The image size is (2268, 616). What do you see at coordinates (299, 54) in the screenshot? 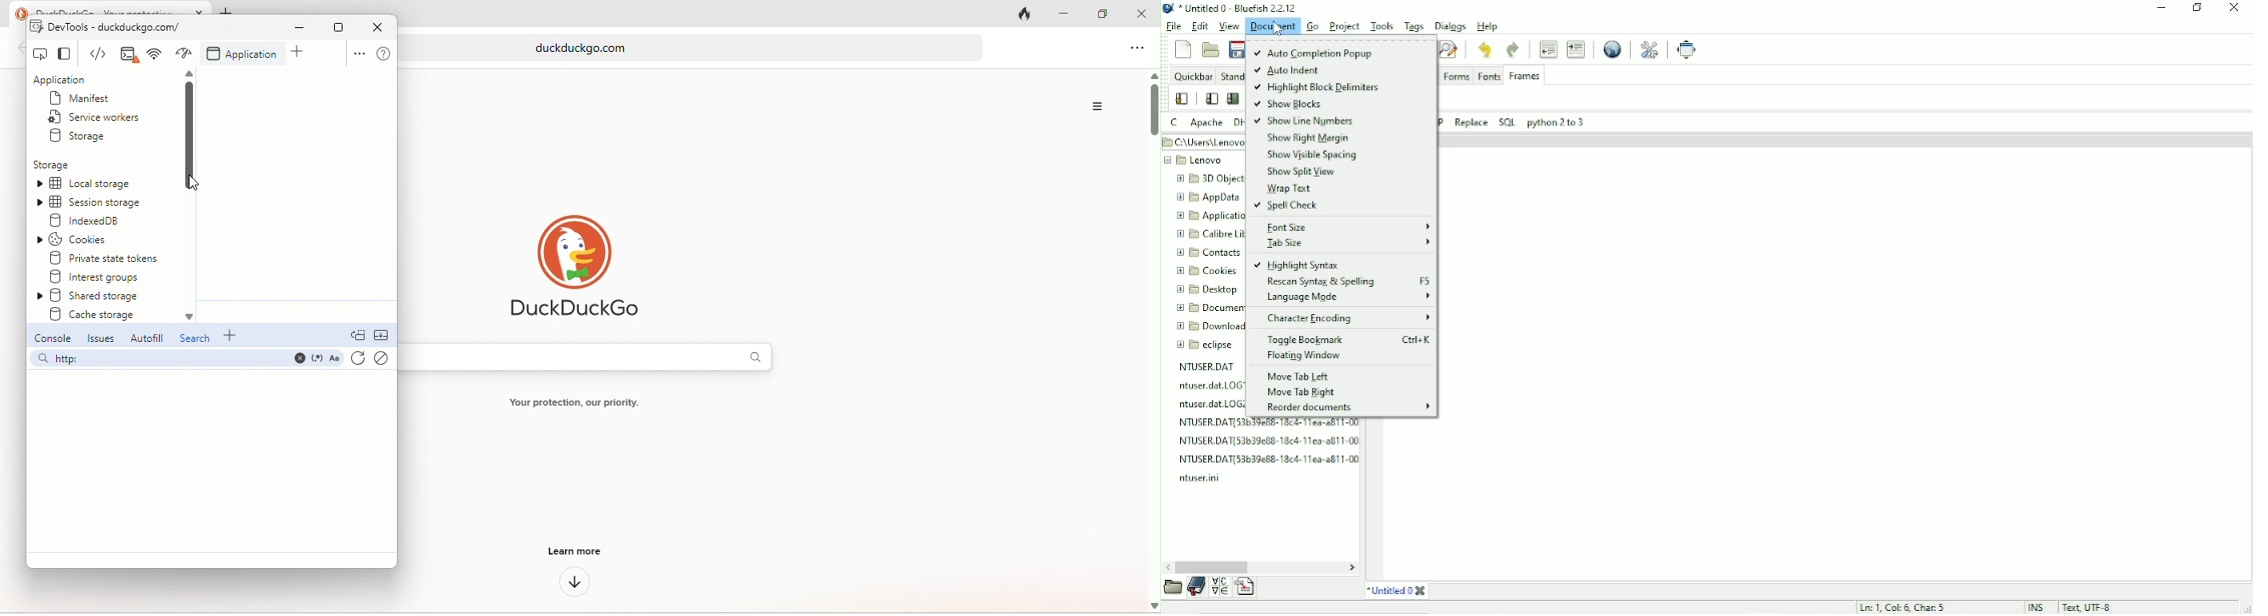
I see `add` at bounding box center [299, 54].